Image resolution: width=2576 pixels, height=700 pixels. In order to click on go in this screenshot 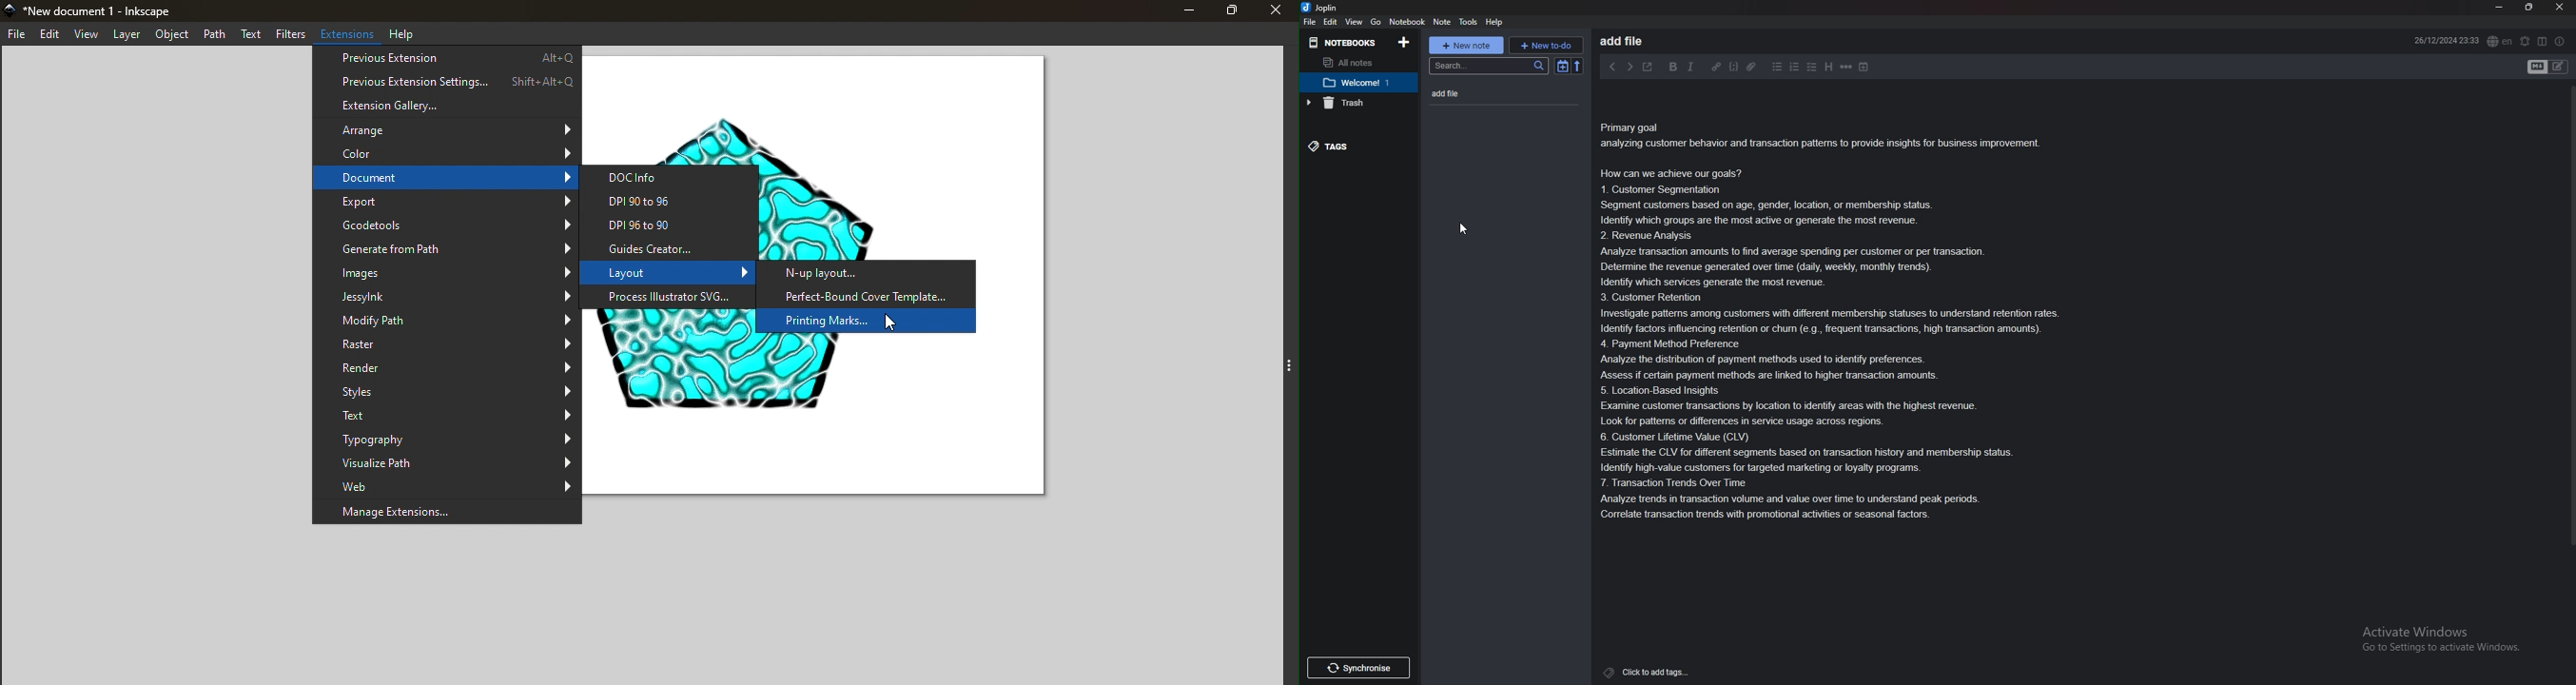, I will do `click(1377, 21)`.